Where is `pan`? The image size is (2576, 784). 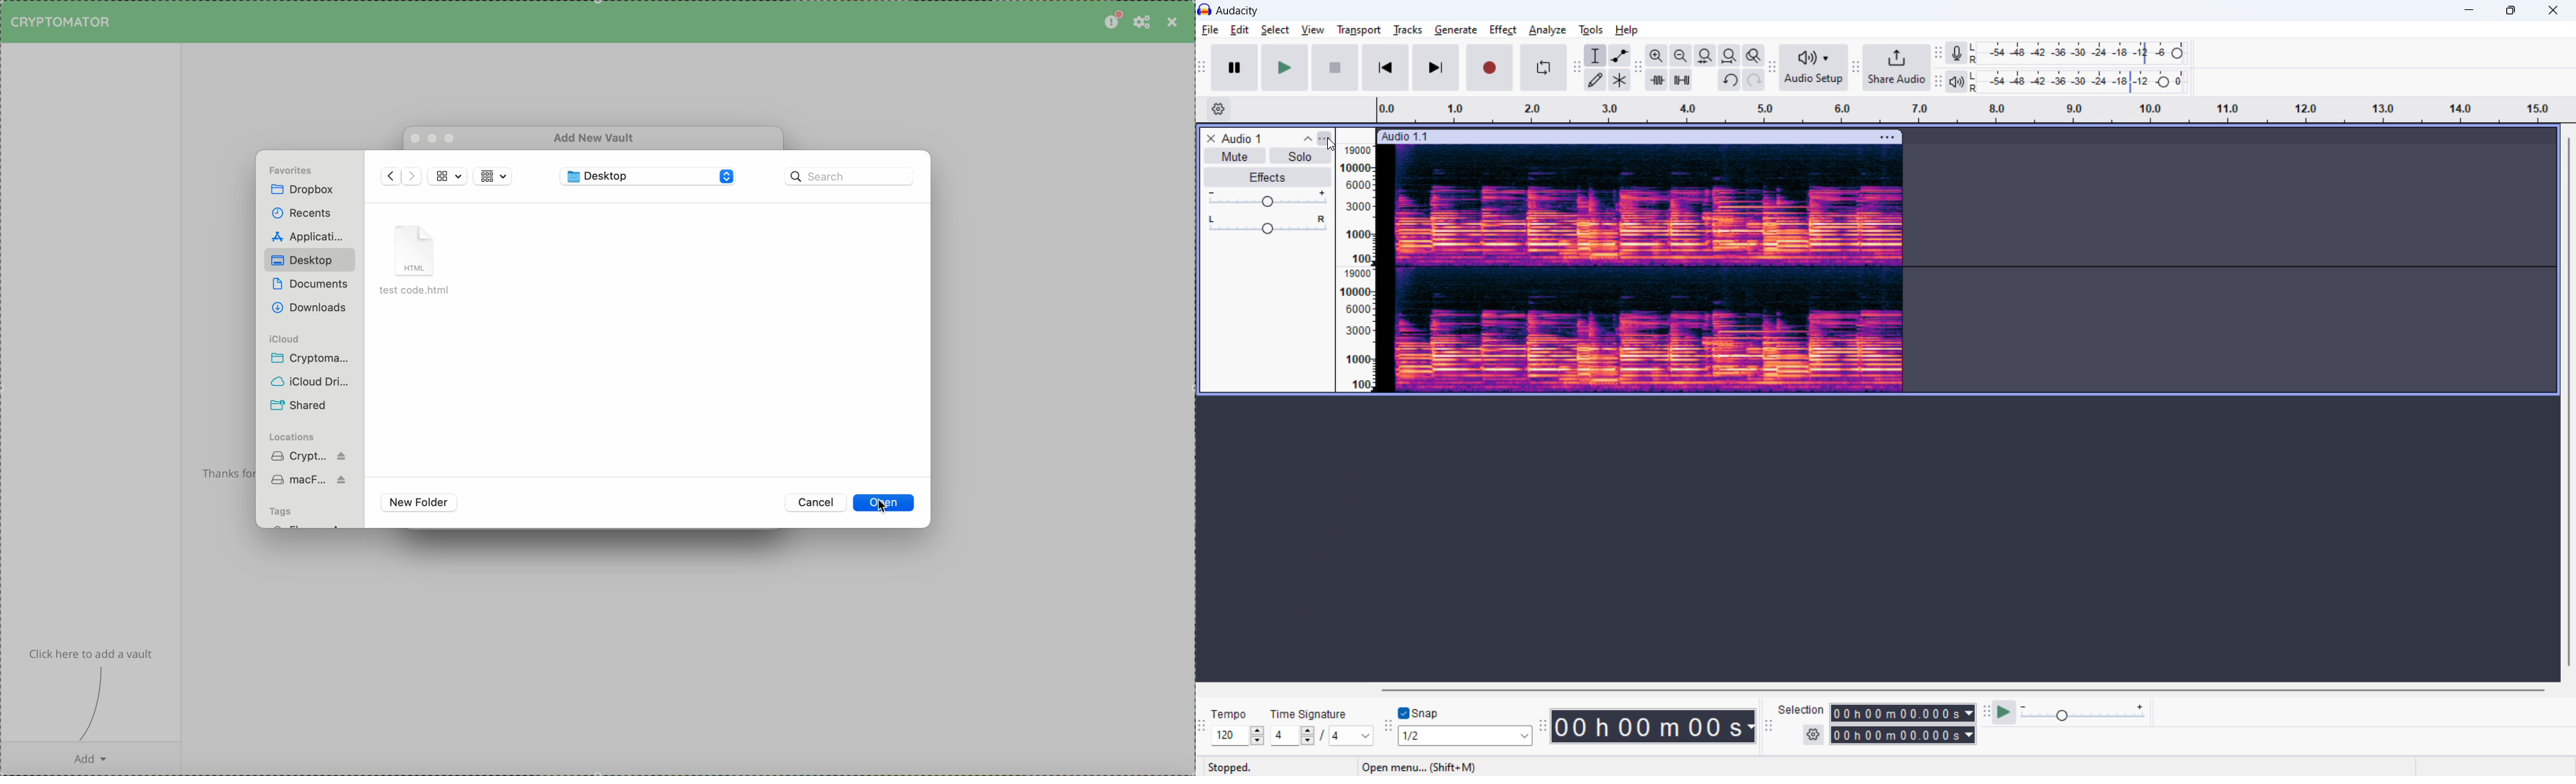
pan is located at coordinates (1268, 224).